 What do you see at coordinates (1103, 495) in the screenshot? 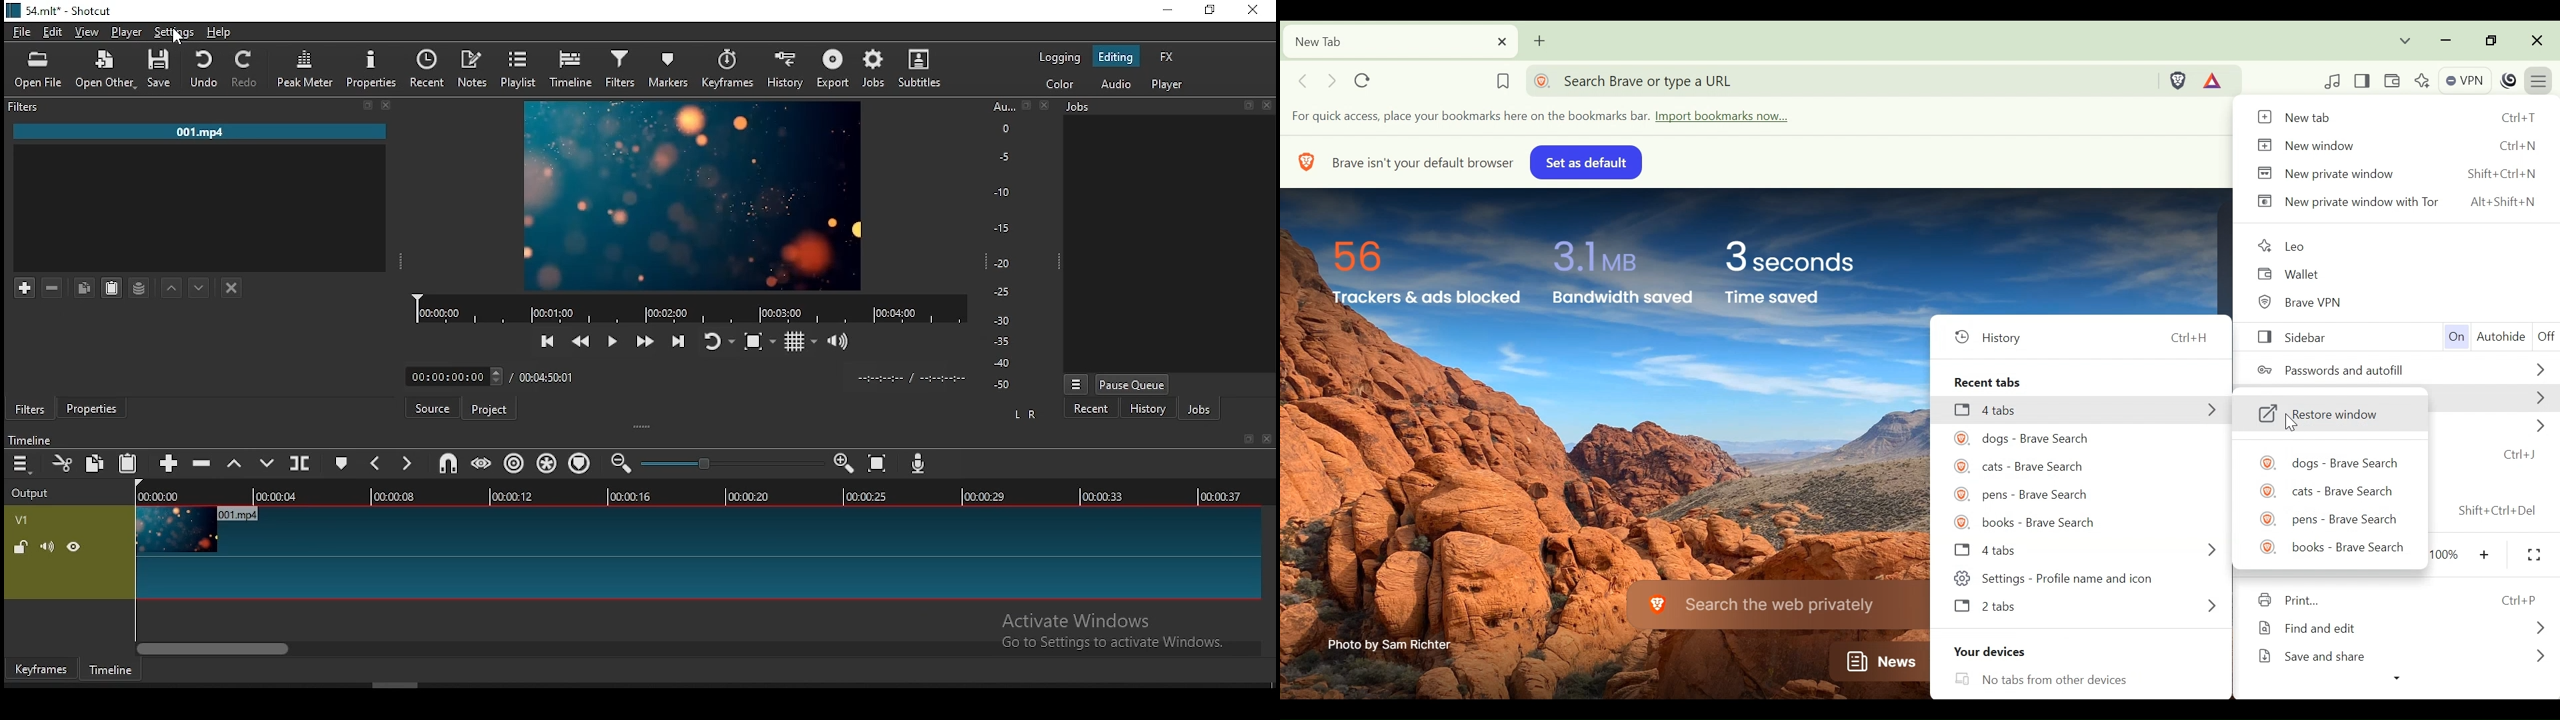
I see `00:00:33` at bounding box center [1103, 495].